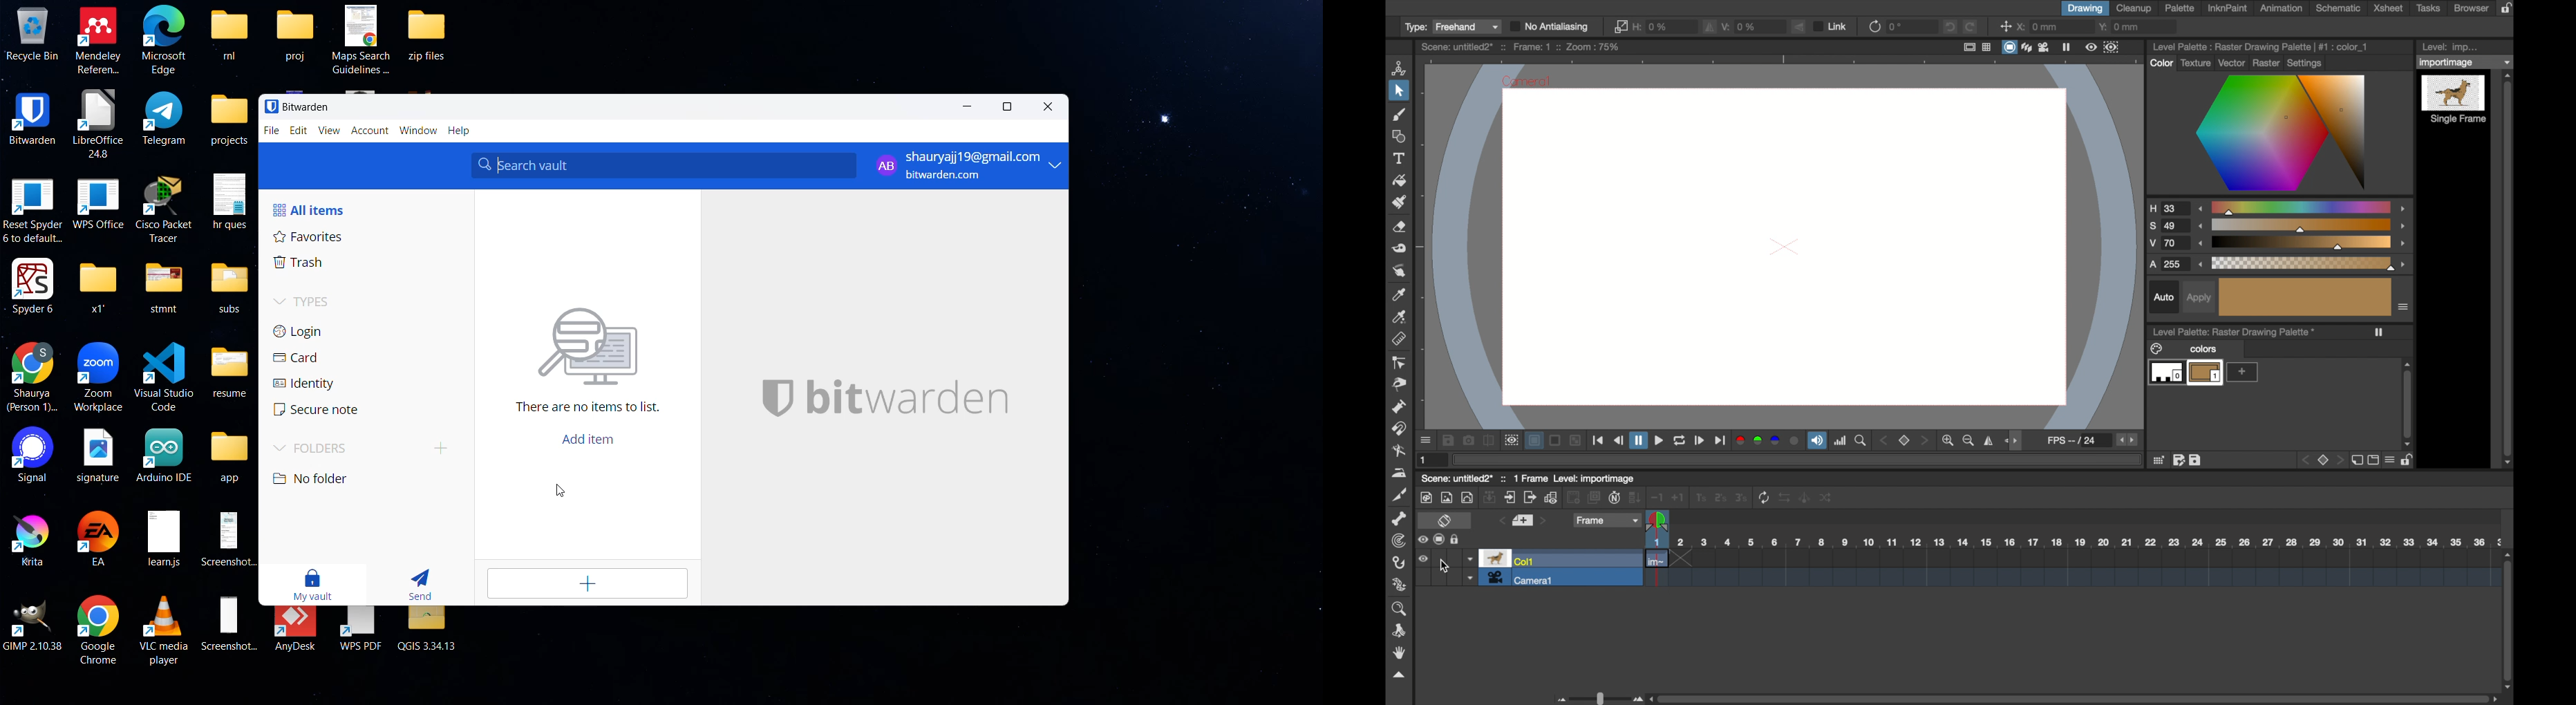  What do you see at coordinates (1398, 407) in the screenshot?
I see `pump tool` at bounding box center [1398, 407].